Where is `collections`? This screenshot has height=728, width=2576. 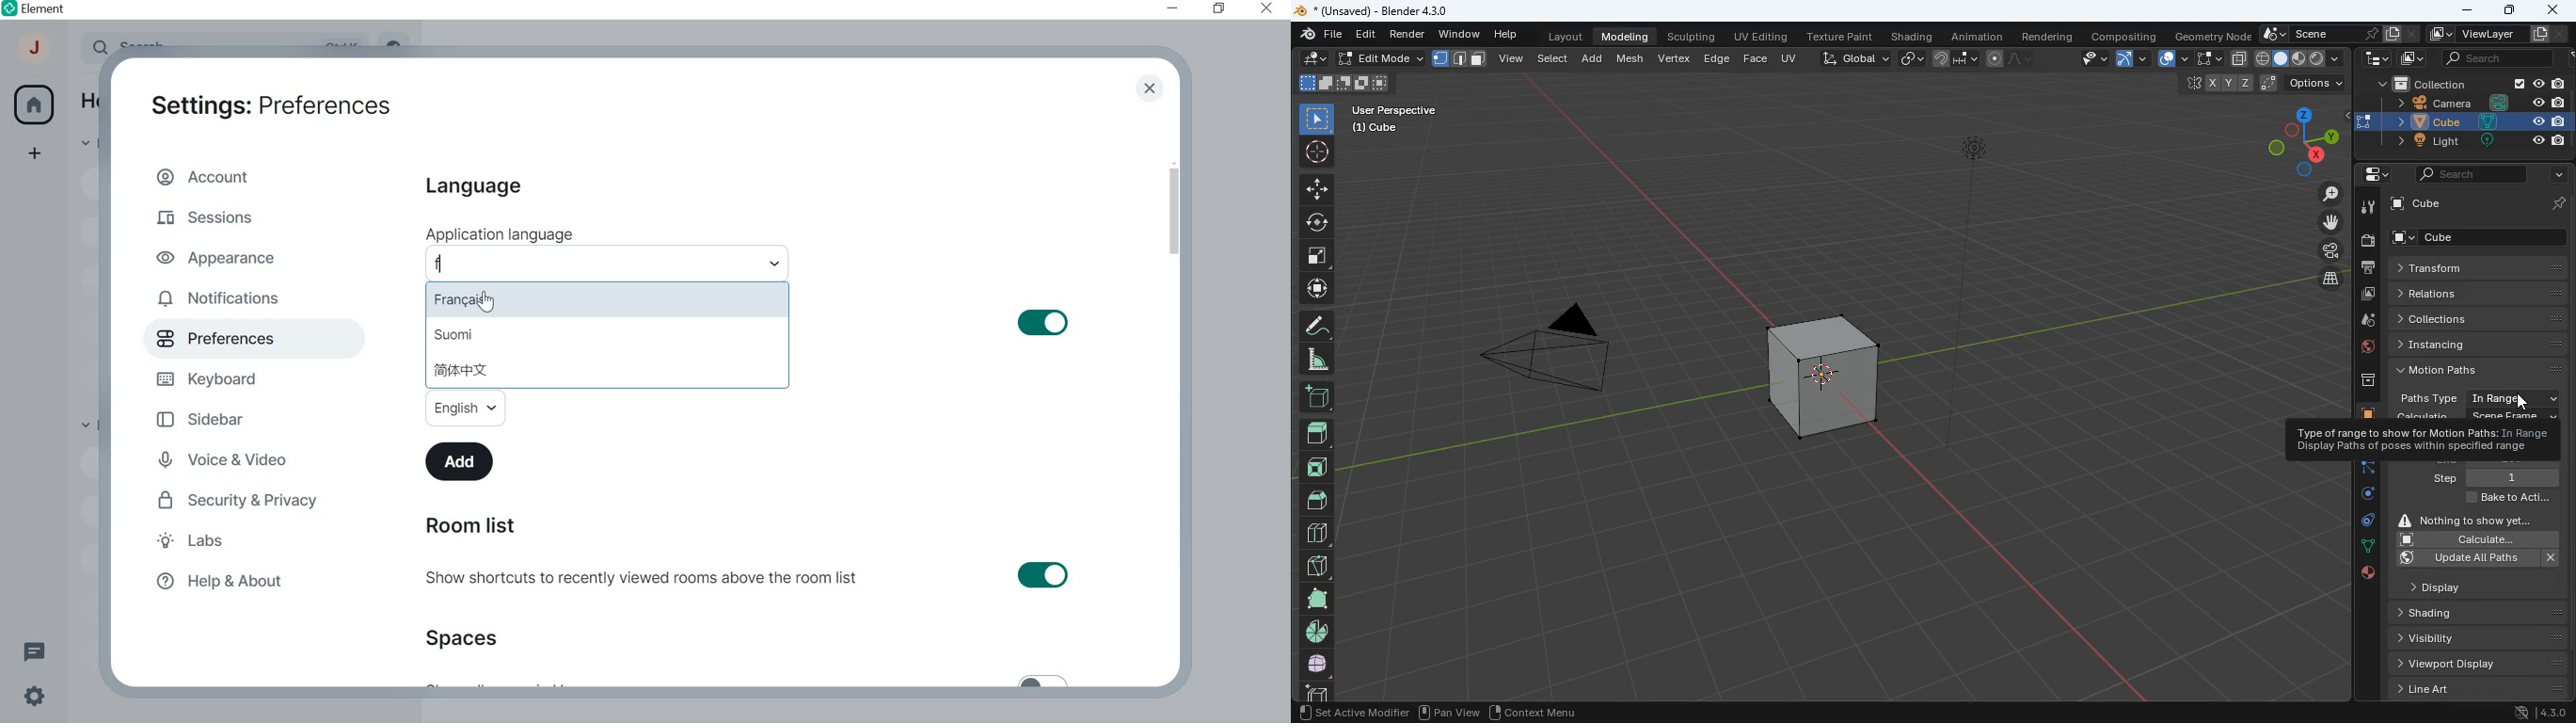 collections is located at coordinates (2482, 318).